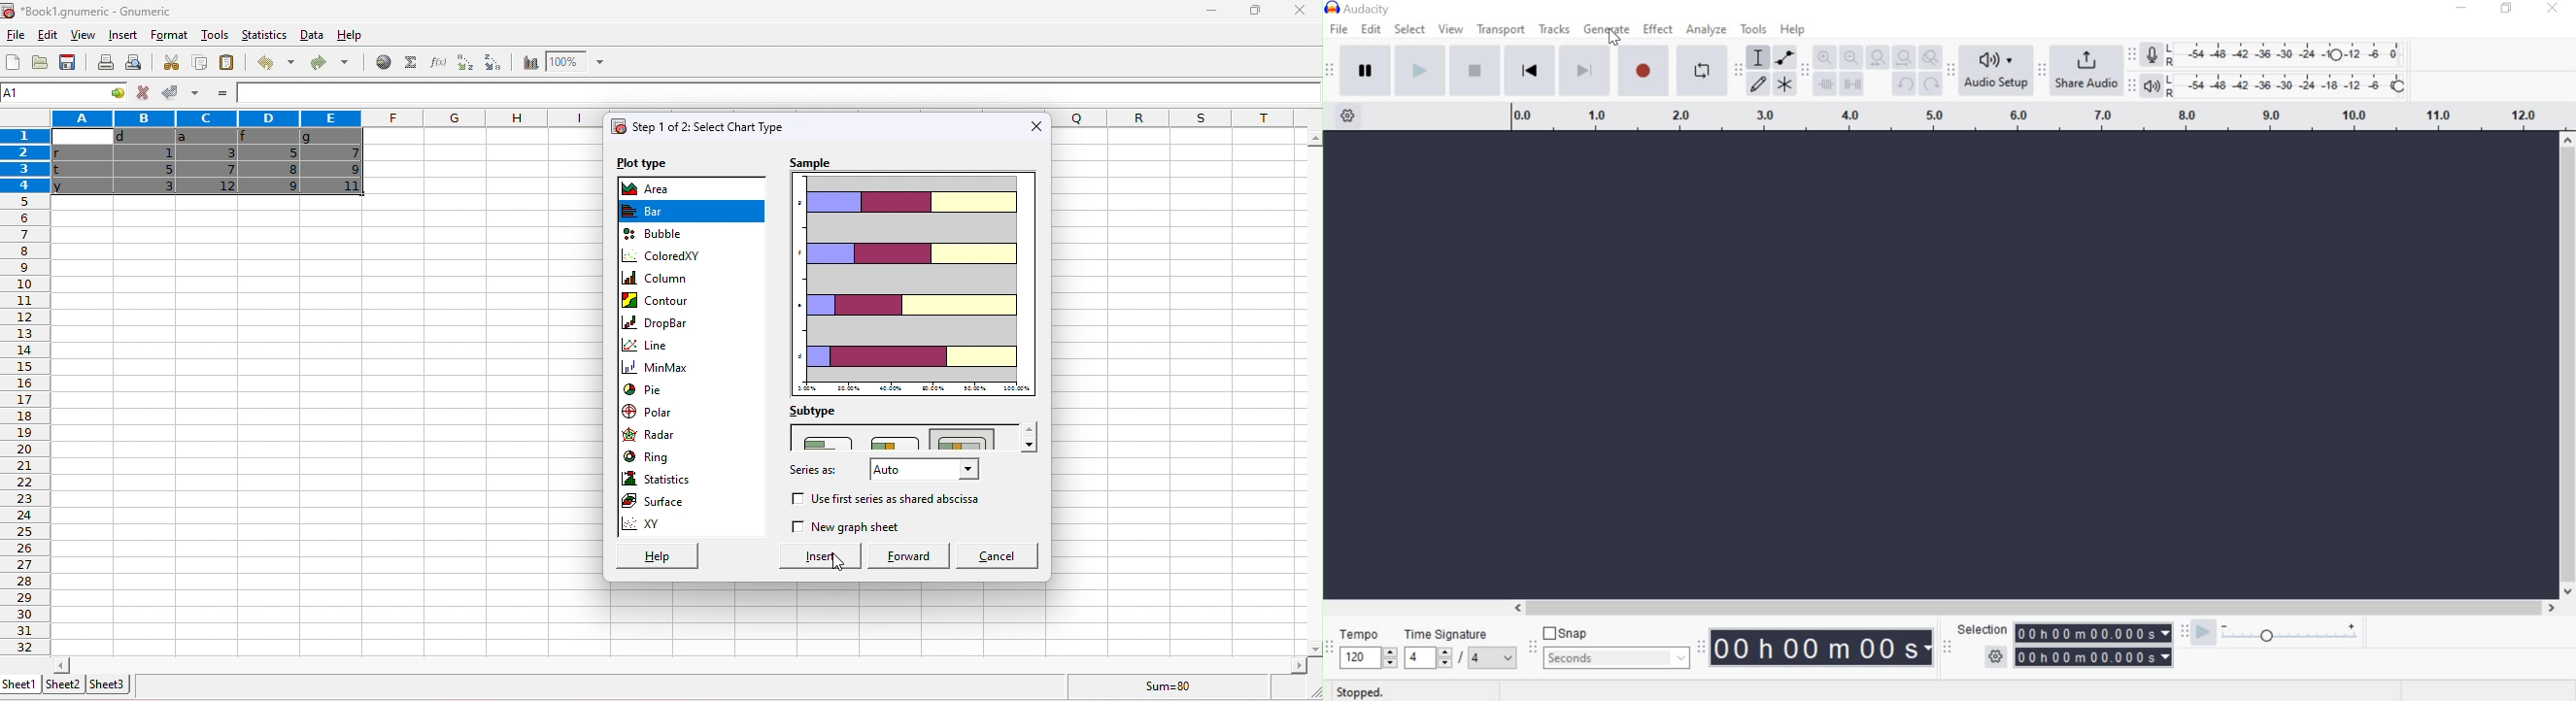 This screenshot has width=2576, height=728. Describe the element at coordinates (2031, 607) in the screenshot. I see `scrollbar` at that location.